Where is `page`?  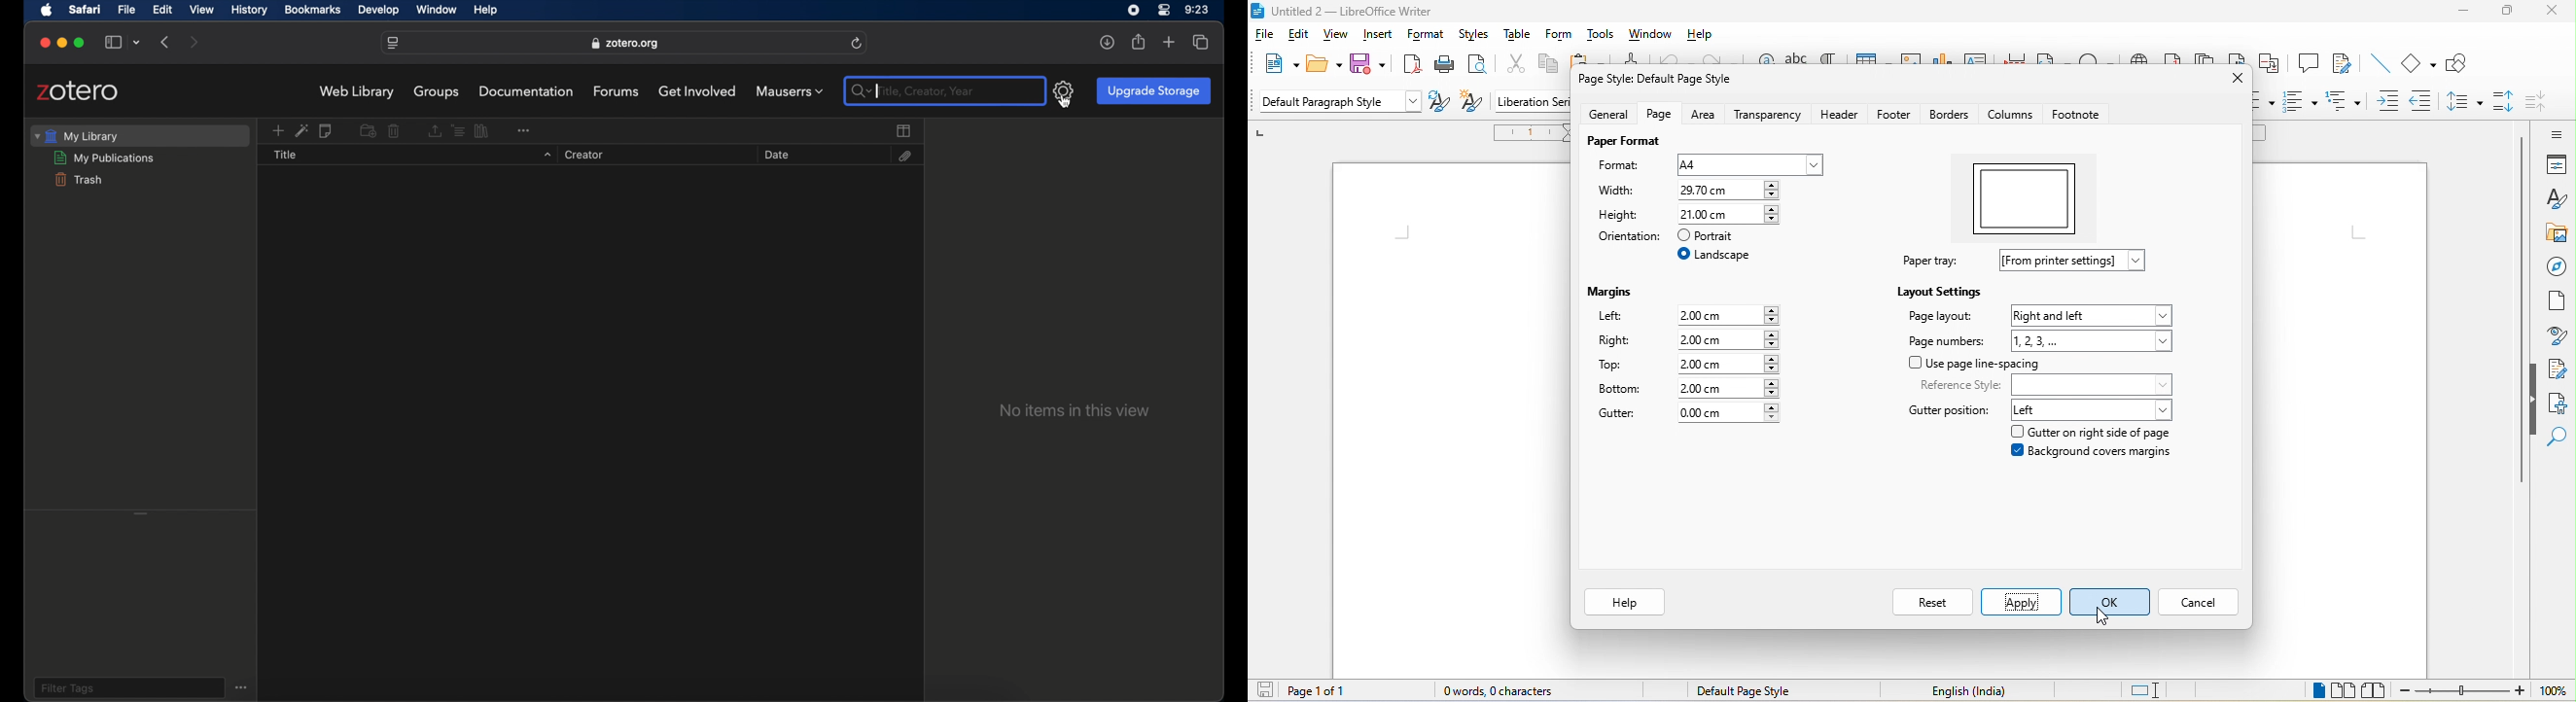
page is located at coordinates (2558, 307).